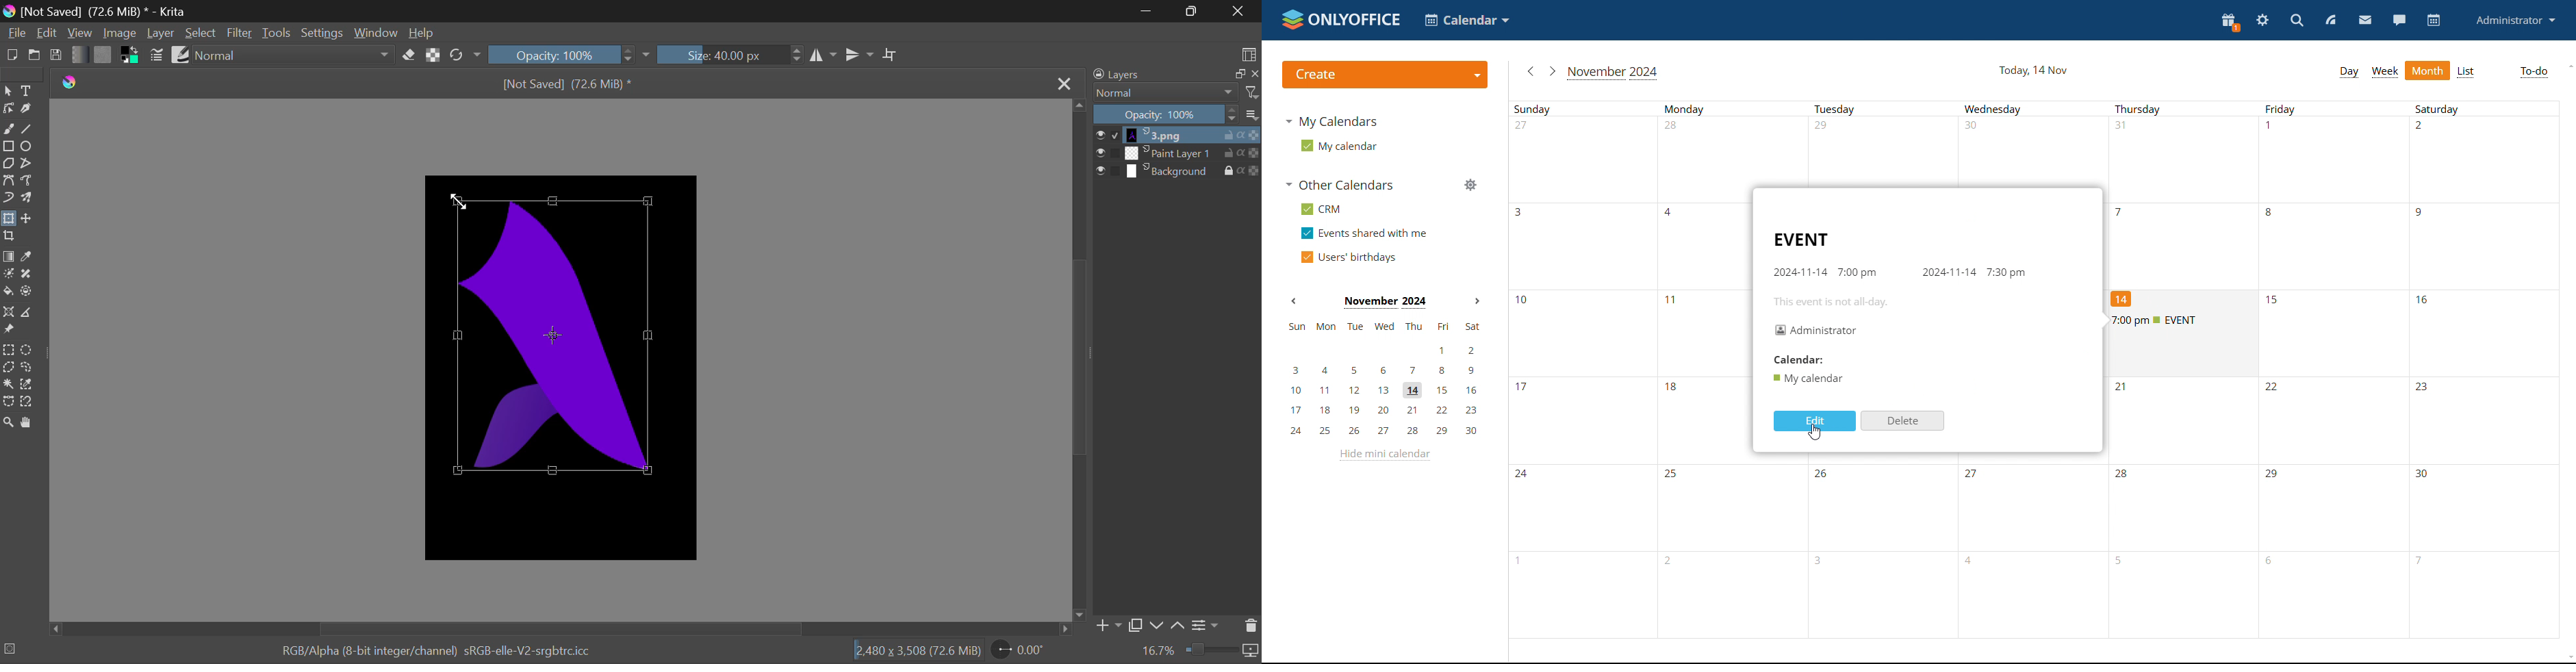 Image resolution: width=2576 pixels, height=672 pixels. What do you see at coordinates (9, 127) in the screenshot?
I see `Freehand` at bounding box center [9, 127].